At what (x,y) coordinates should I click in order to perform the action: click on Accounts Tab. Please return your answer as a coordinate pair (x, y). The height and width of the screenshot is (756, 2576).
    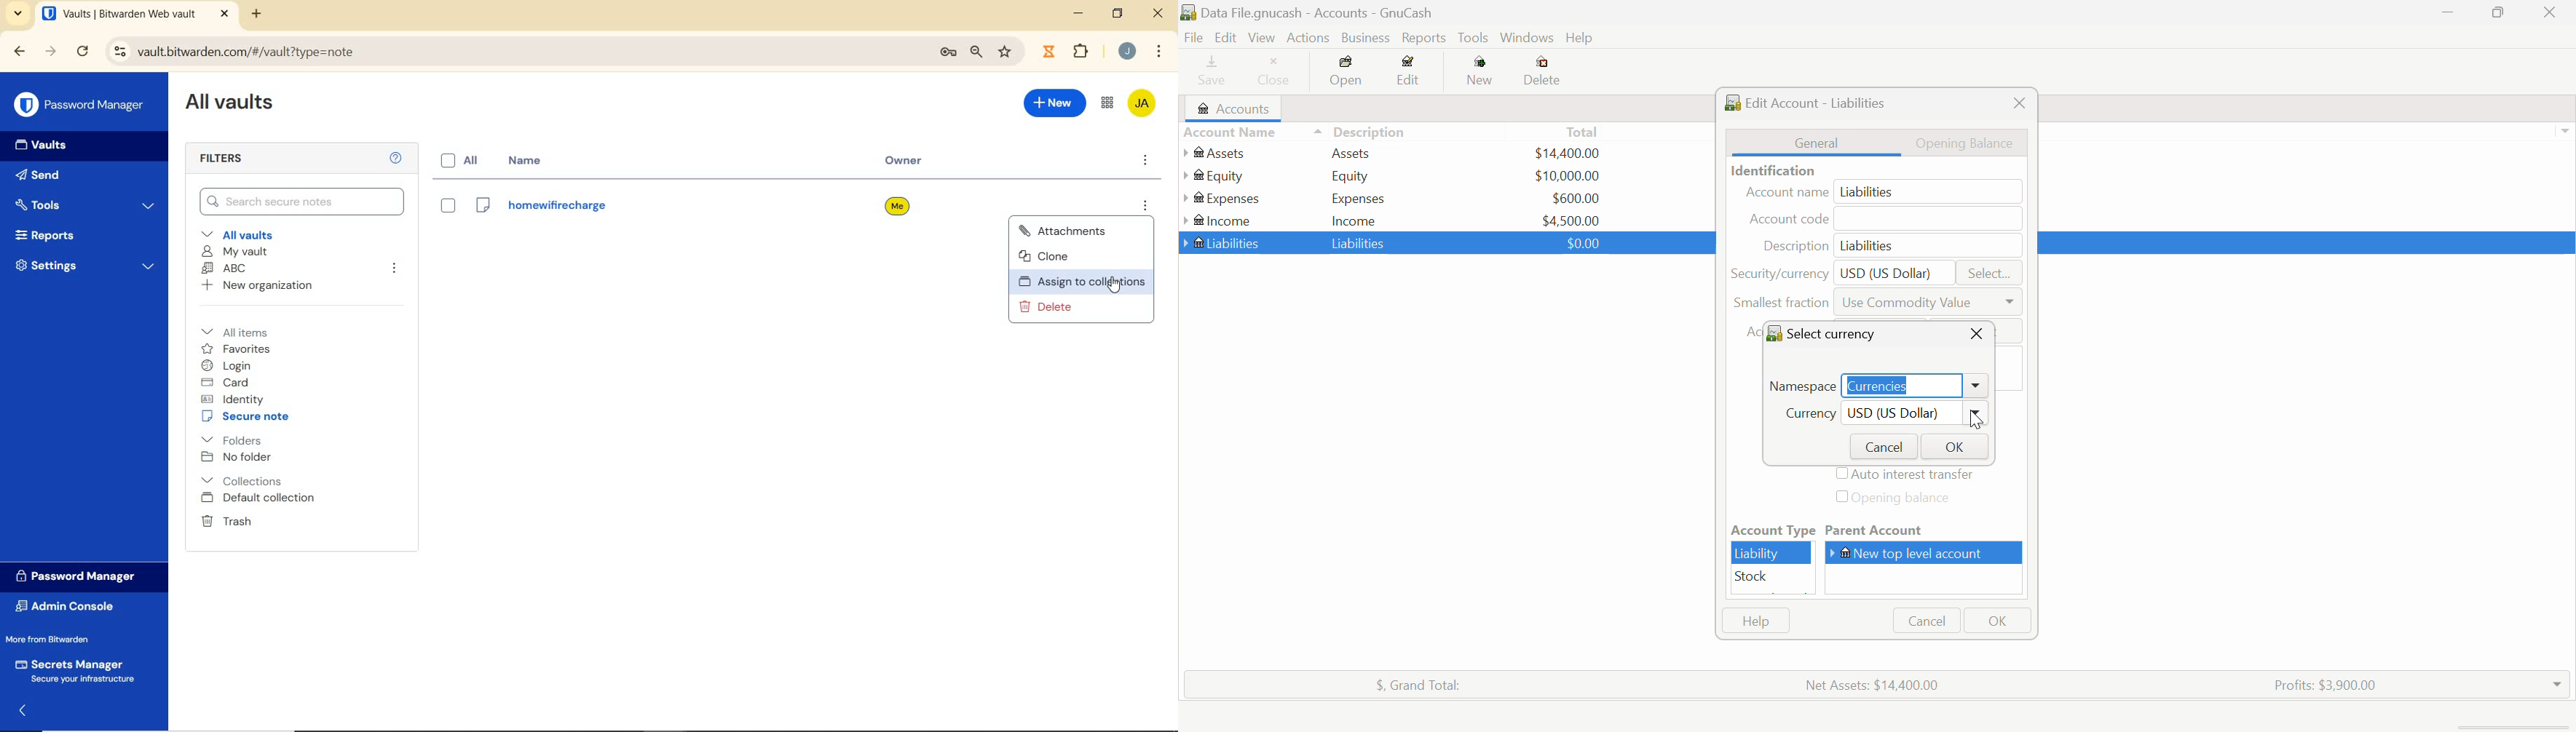
    Looking at the image, I should click on (1238, 108).